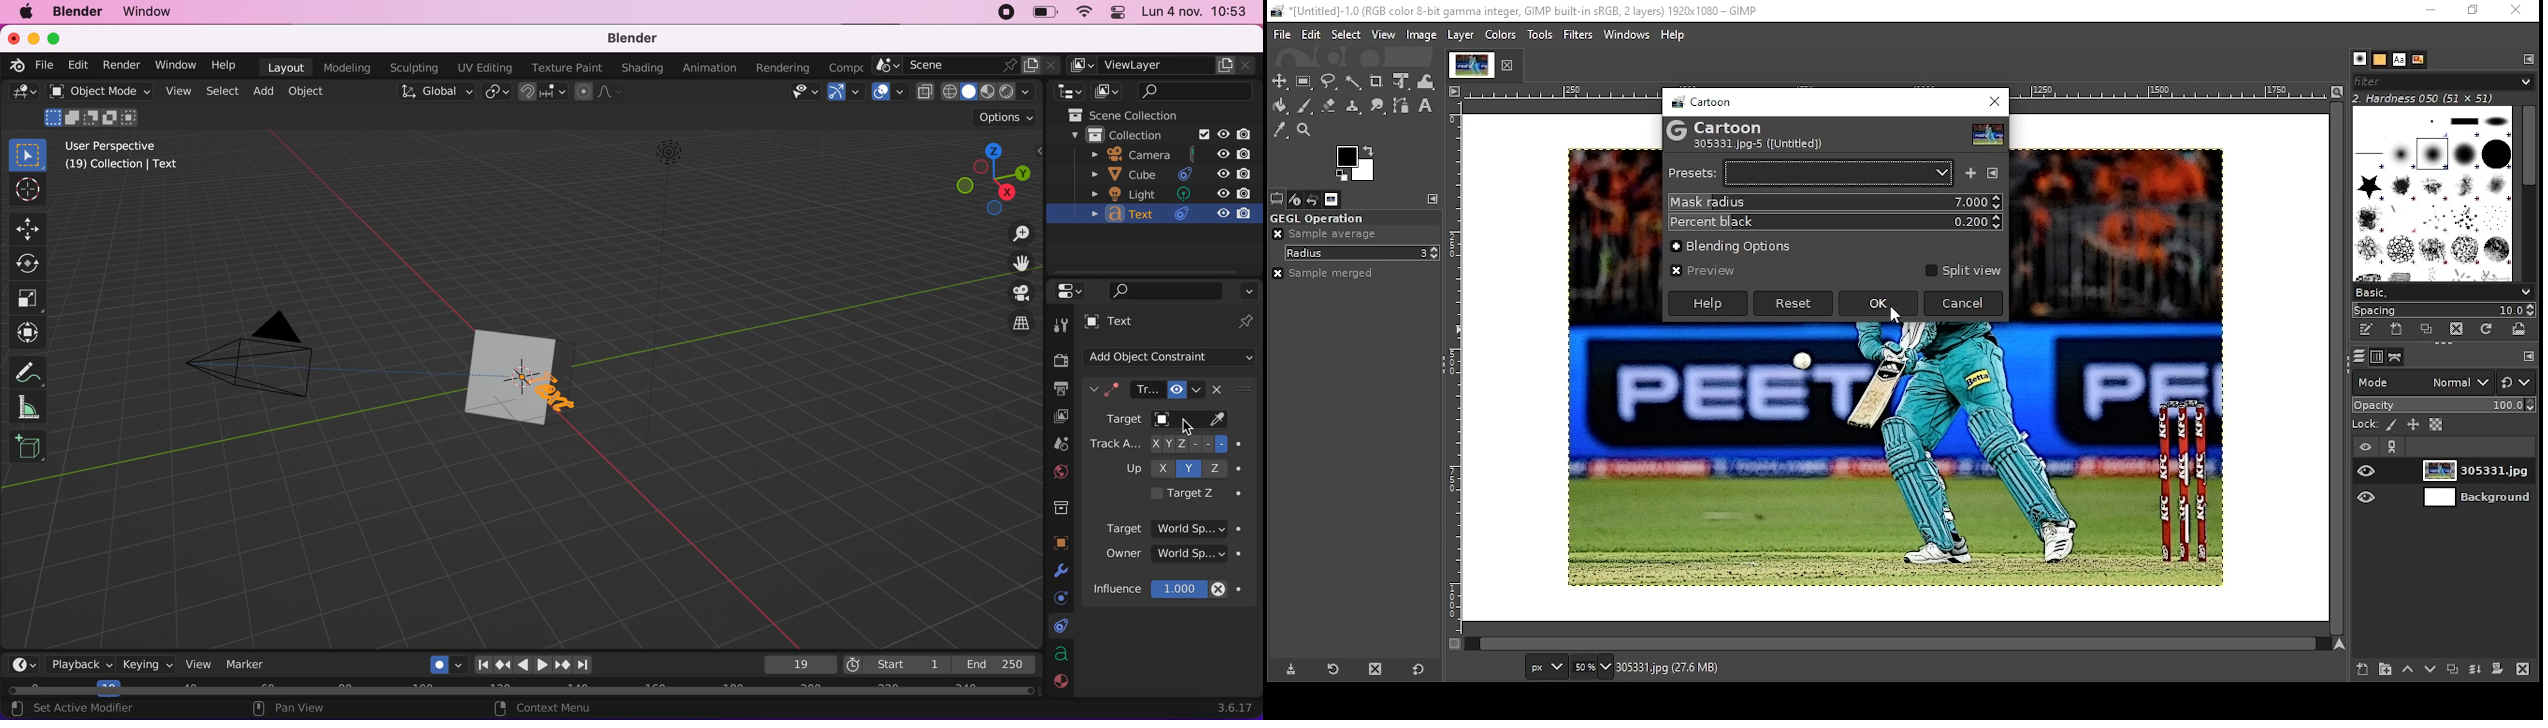 The width and height of the screenshot is (2548, 728). What do you see at coordinates (1116, 13) in the screenshot?
I see `panel control` at bounding box center [1116, 13].